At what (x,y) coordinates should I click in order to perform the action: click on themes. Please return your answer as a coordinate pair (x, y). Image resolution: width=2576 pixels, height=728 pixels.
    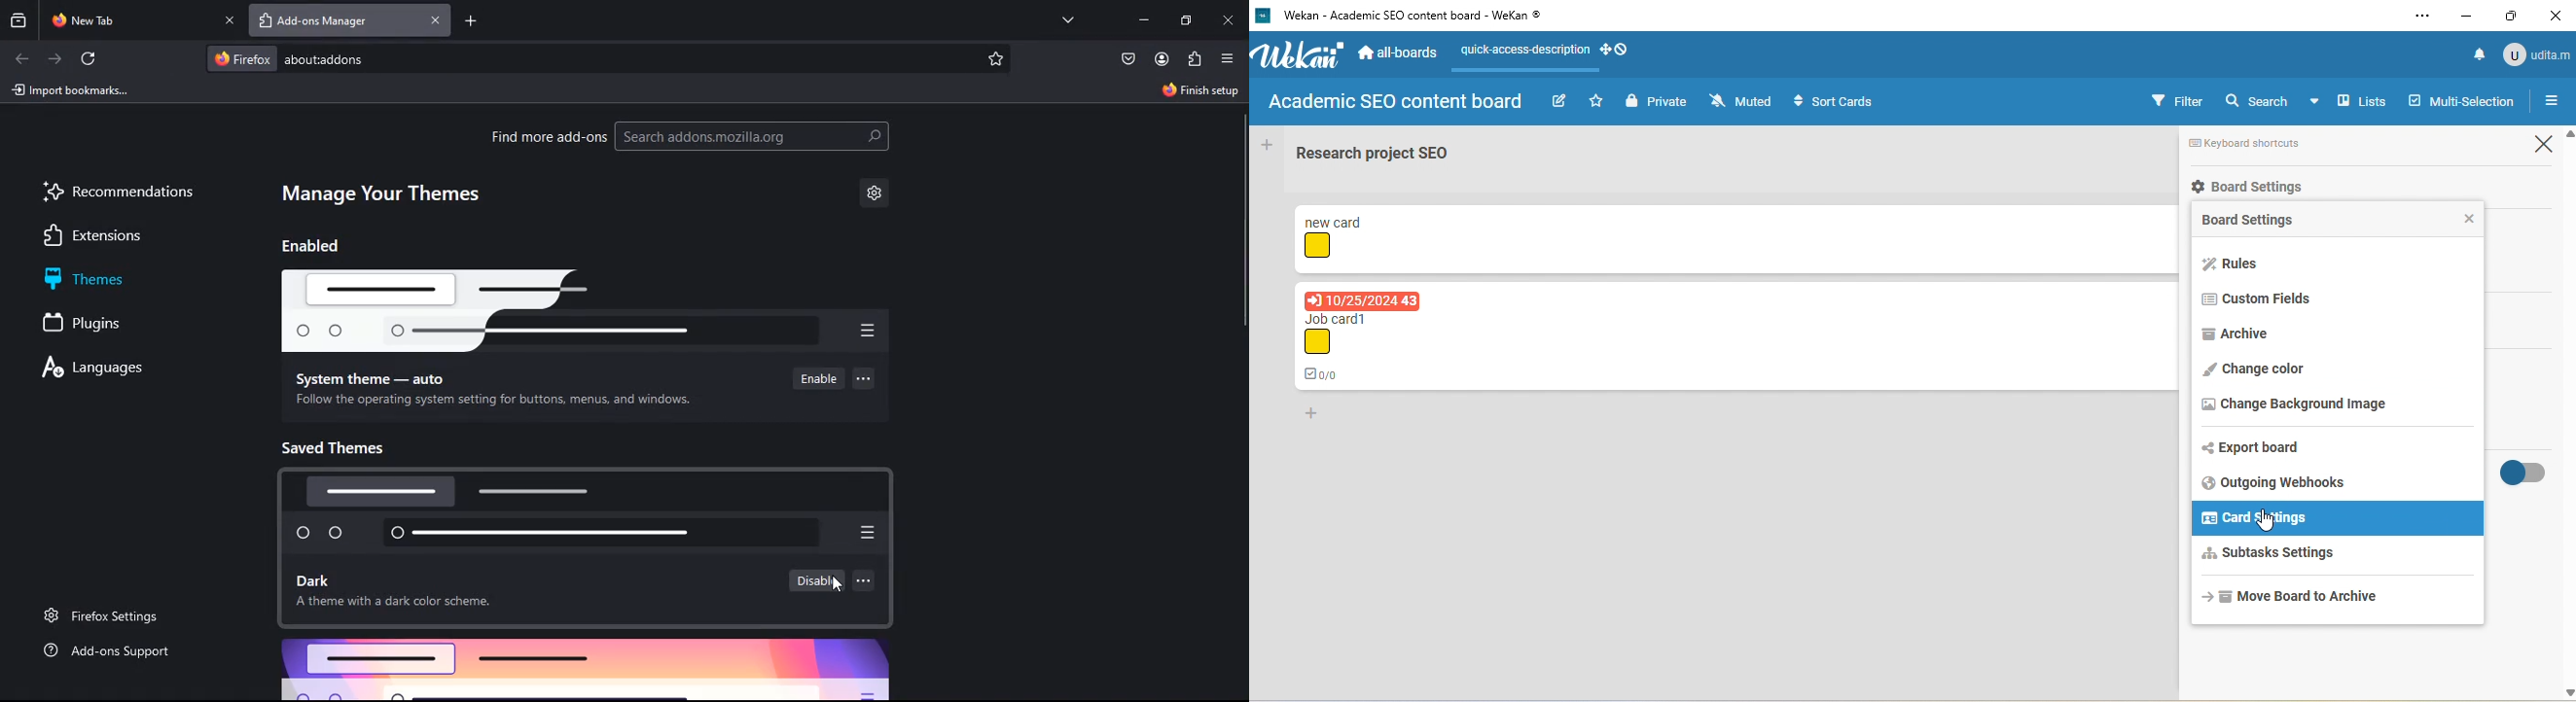
    Looking at the image, I should click on (123, 276).